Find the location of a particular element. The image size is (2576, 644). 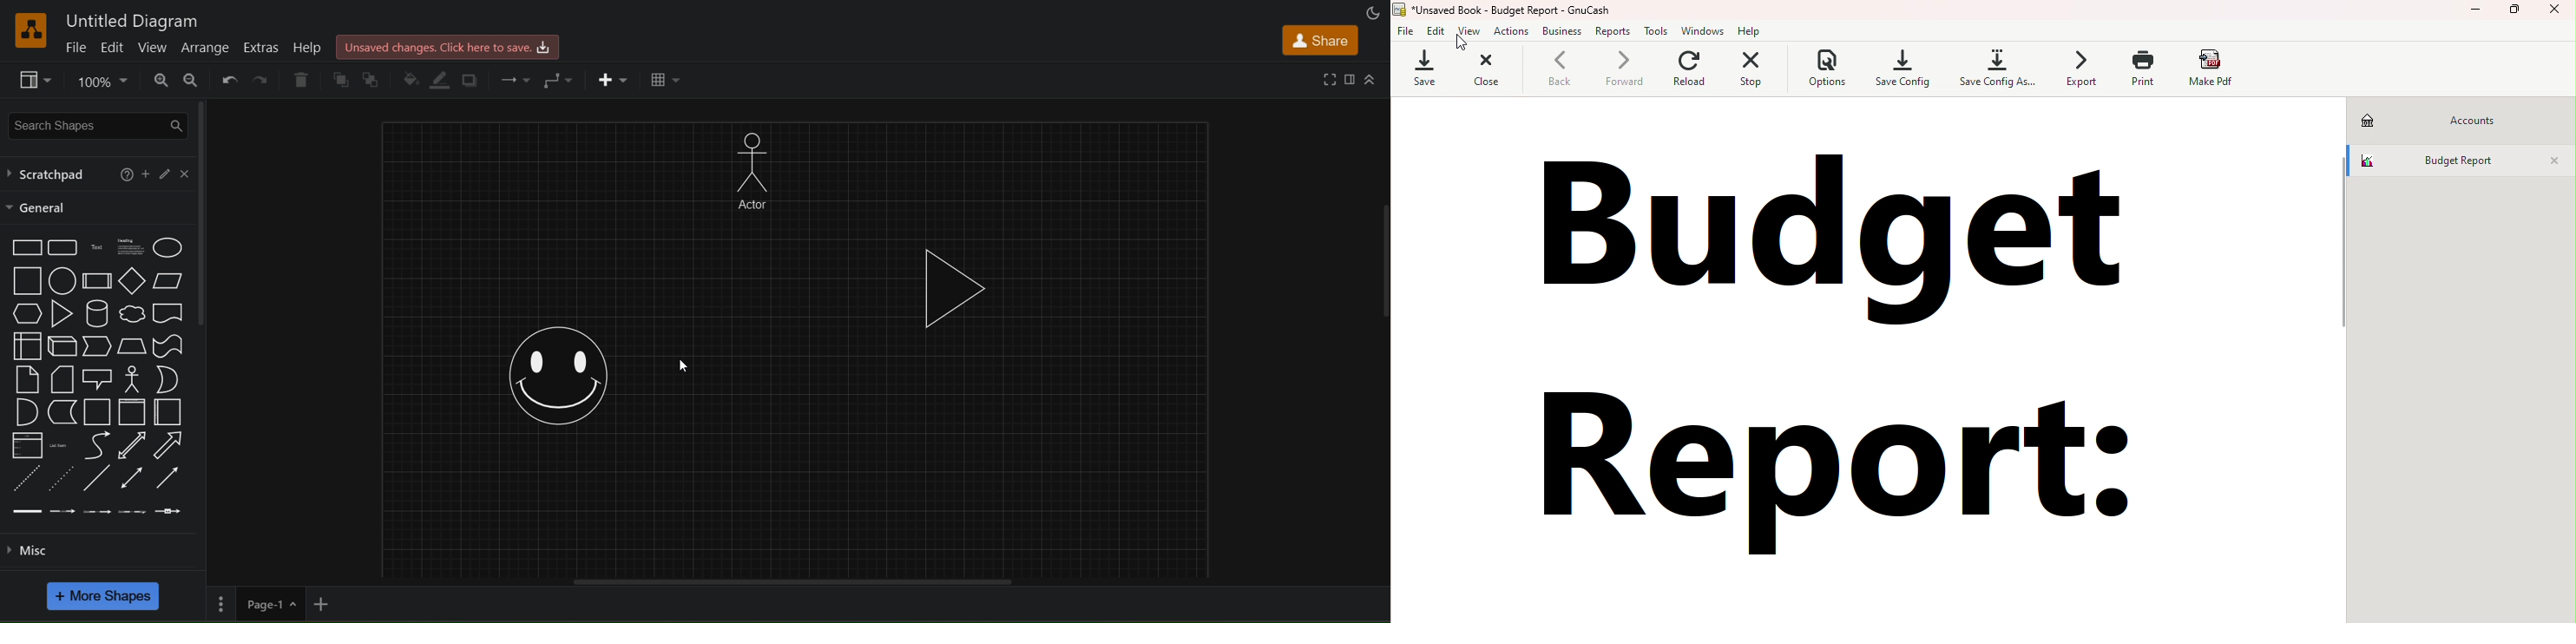

close is located at coordinates (185, 172).